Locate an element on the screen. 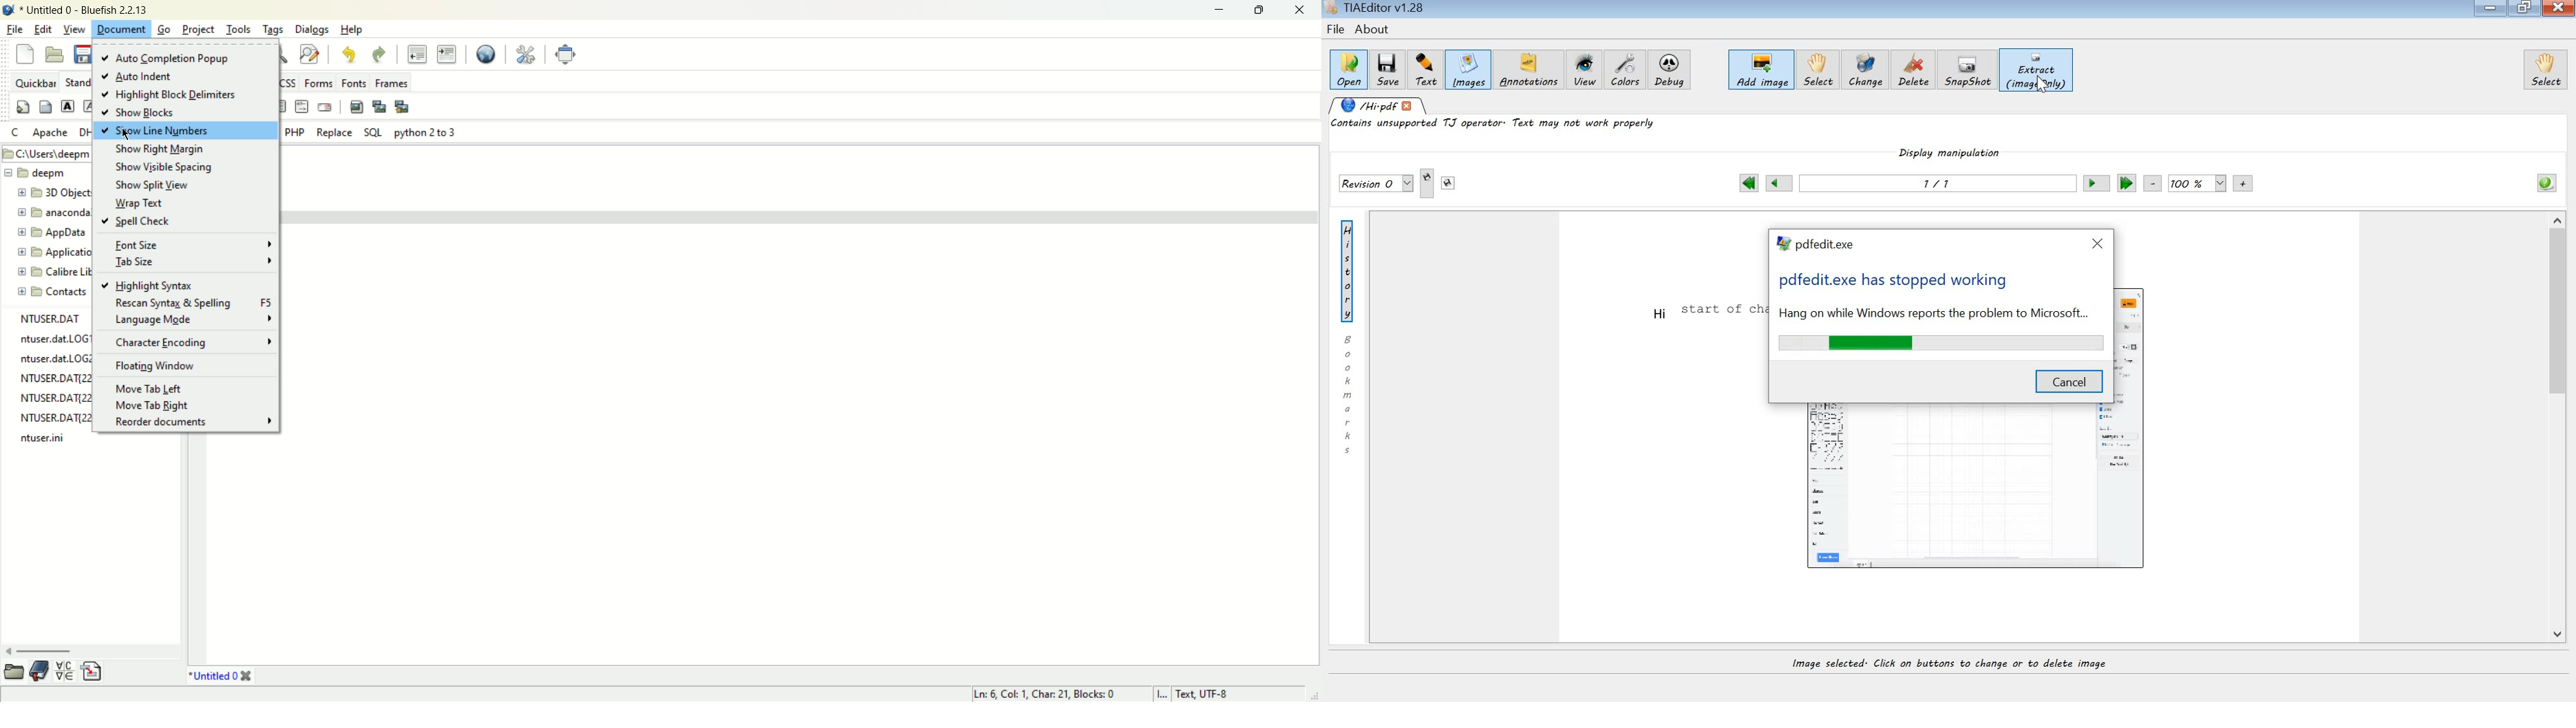  ntuser.dat.LOG is located at coordinates (53, 359).